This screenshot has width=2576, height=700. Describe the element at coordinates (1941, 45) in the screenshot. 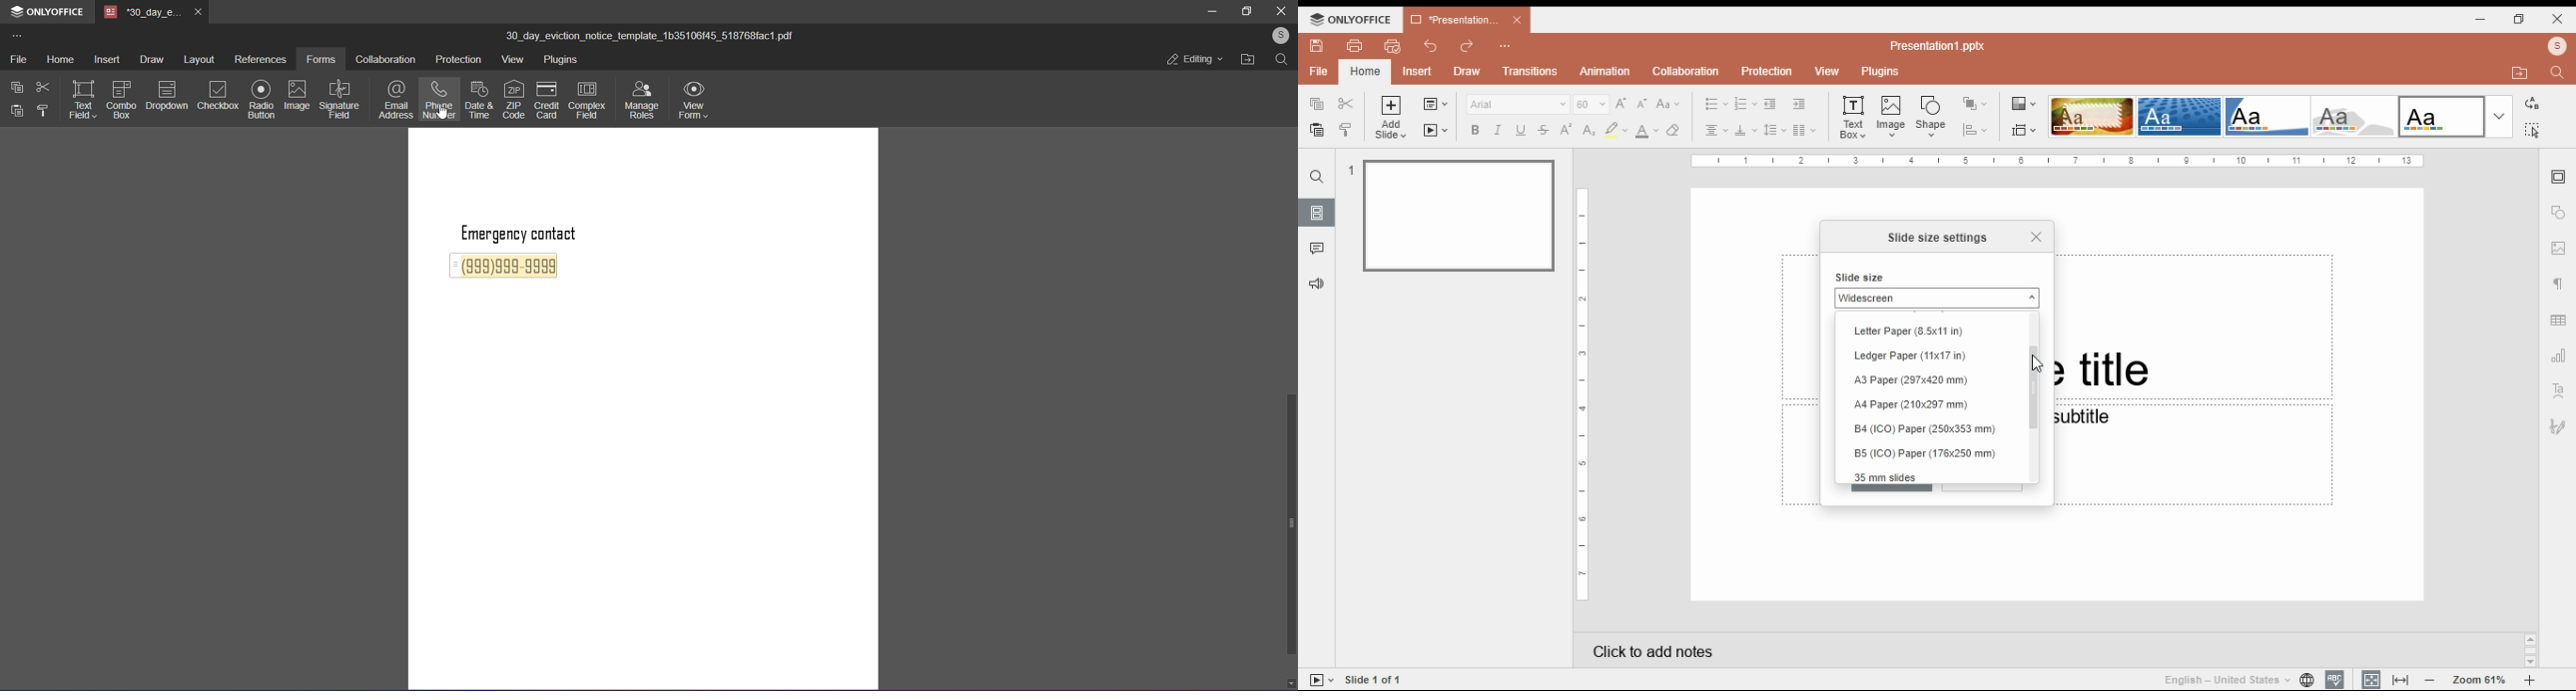

I see `Presentation1.pptx` at that location.